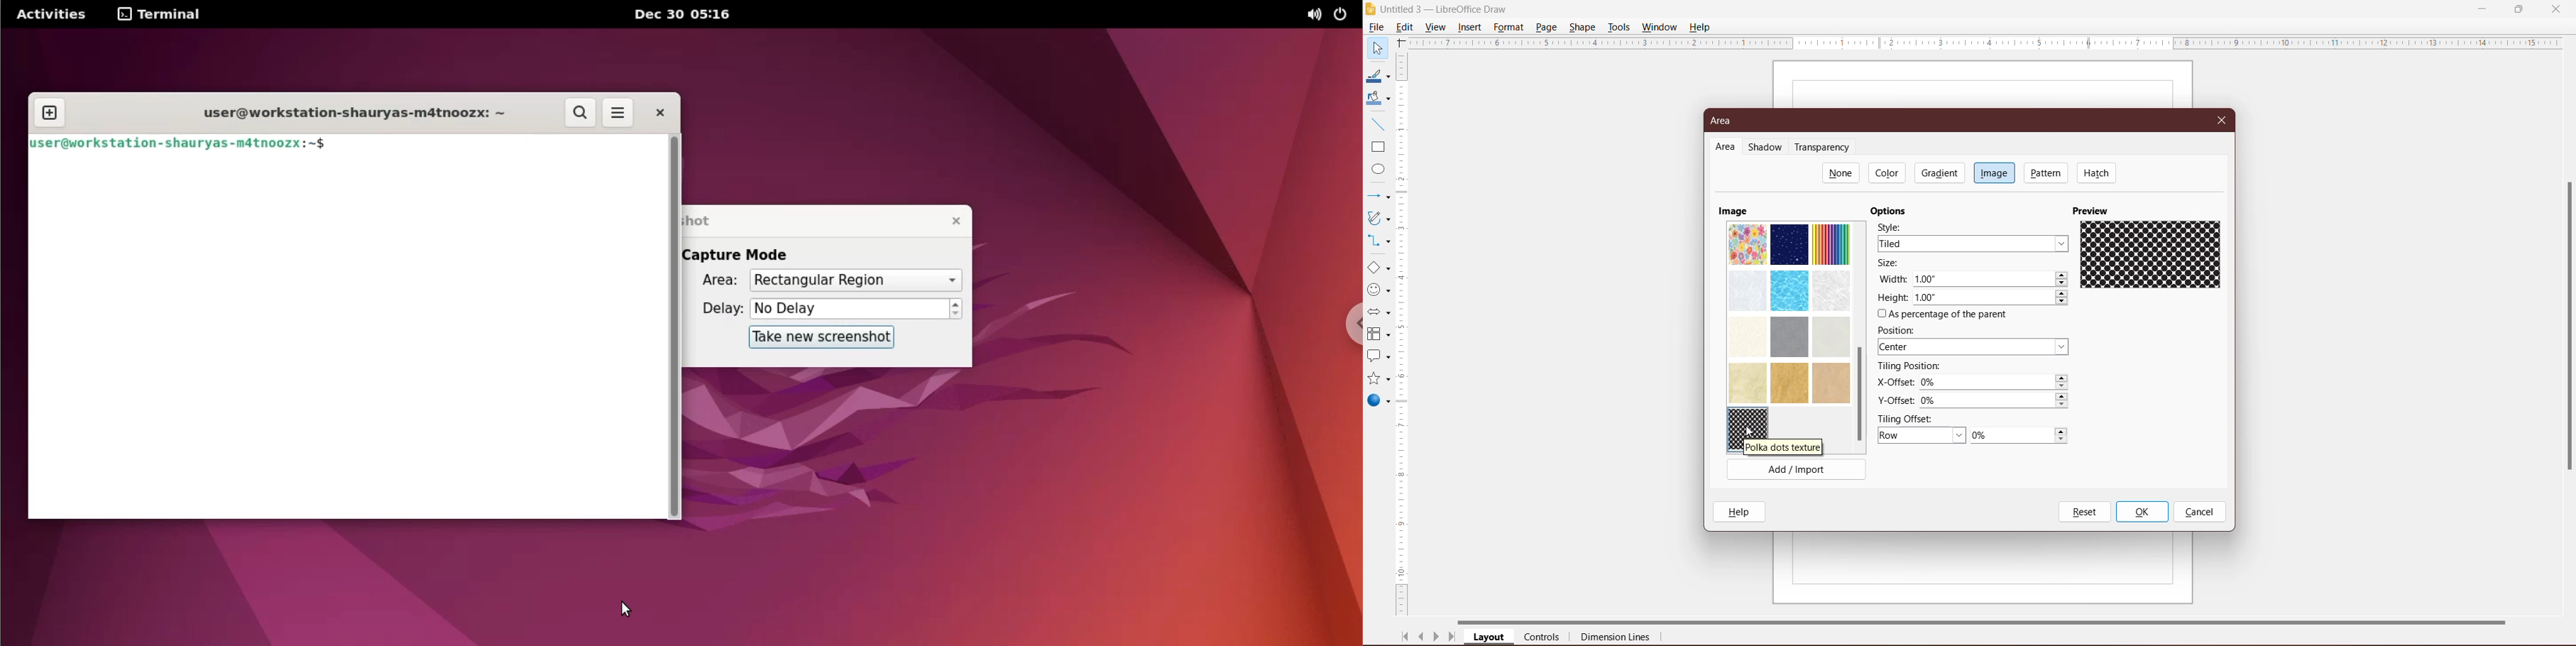 The height and width of the screenshot is (672, 2576). What do you see at coordinates (1725, 121) in the screenshot?
I see `Area` at bounding box center [1725, 121].